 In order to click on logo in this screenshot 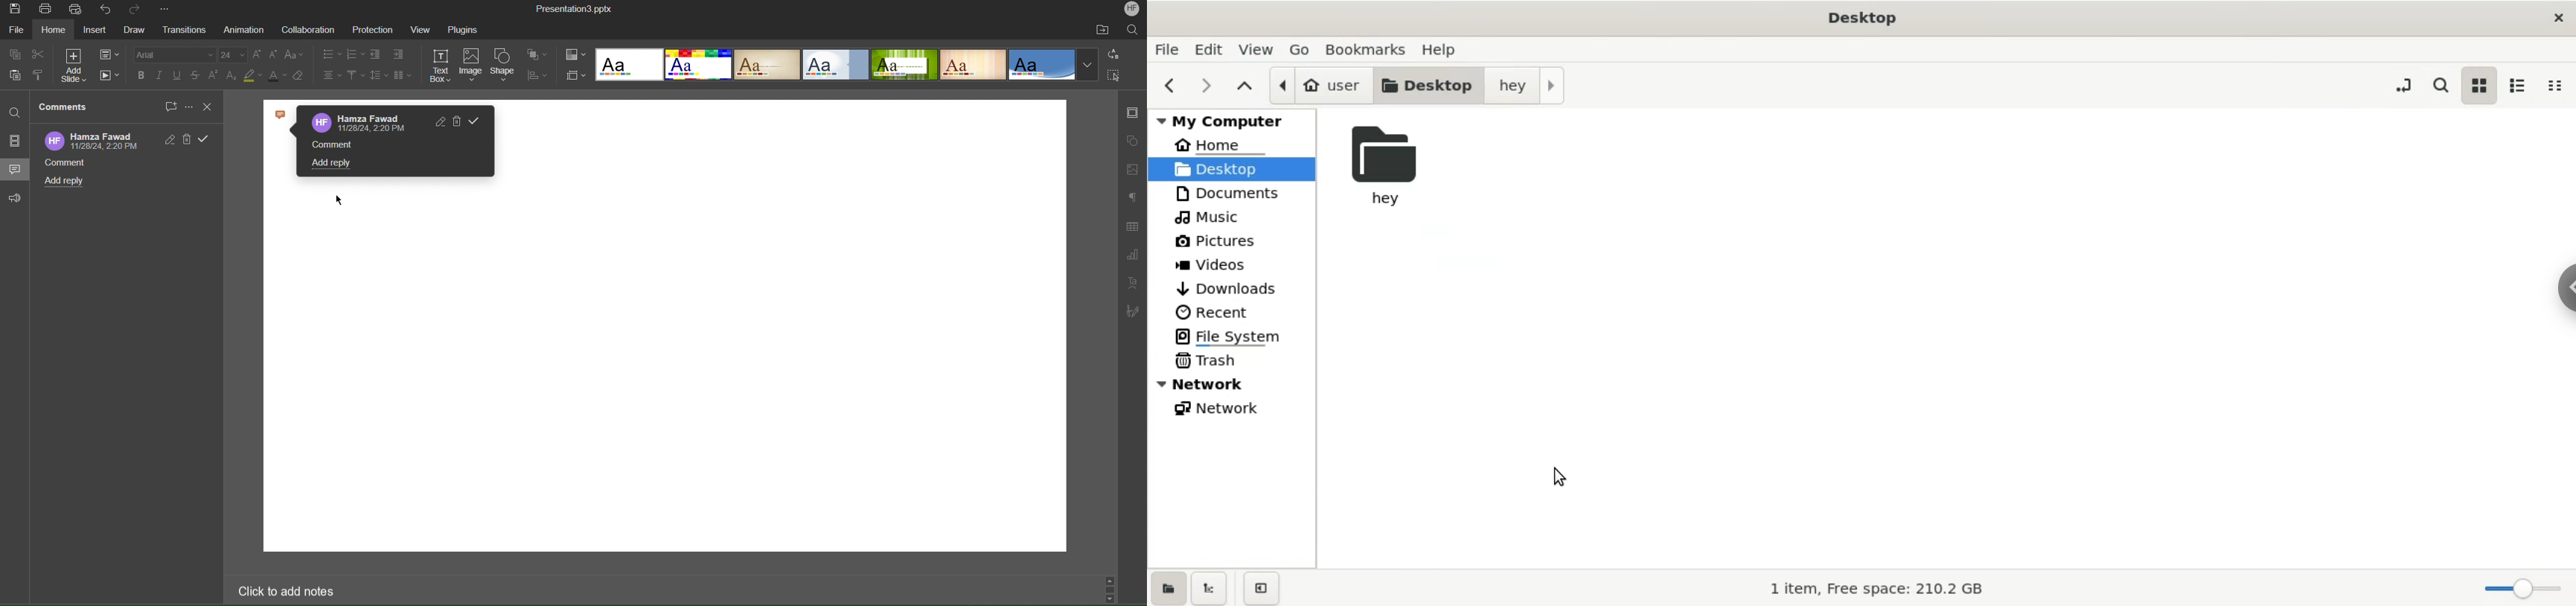, I will do `click(53, 141)`.